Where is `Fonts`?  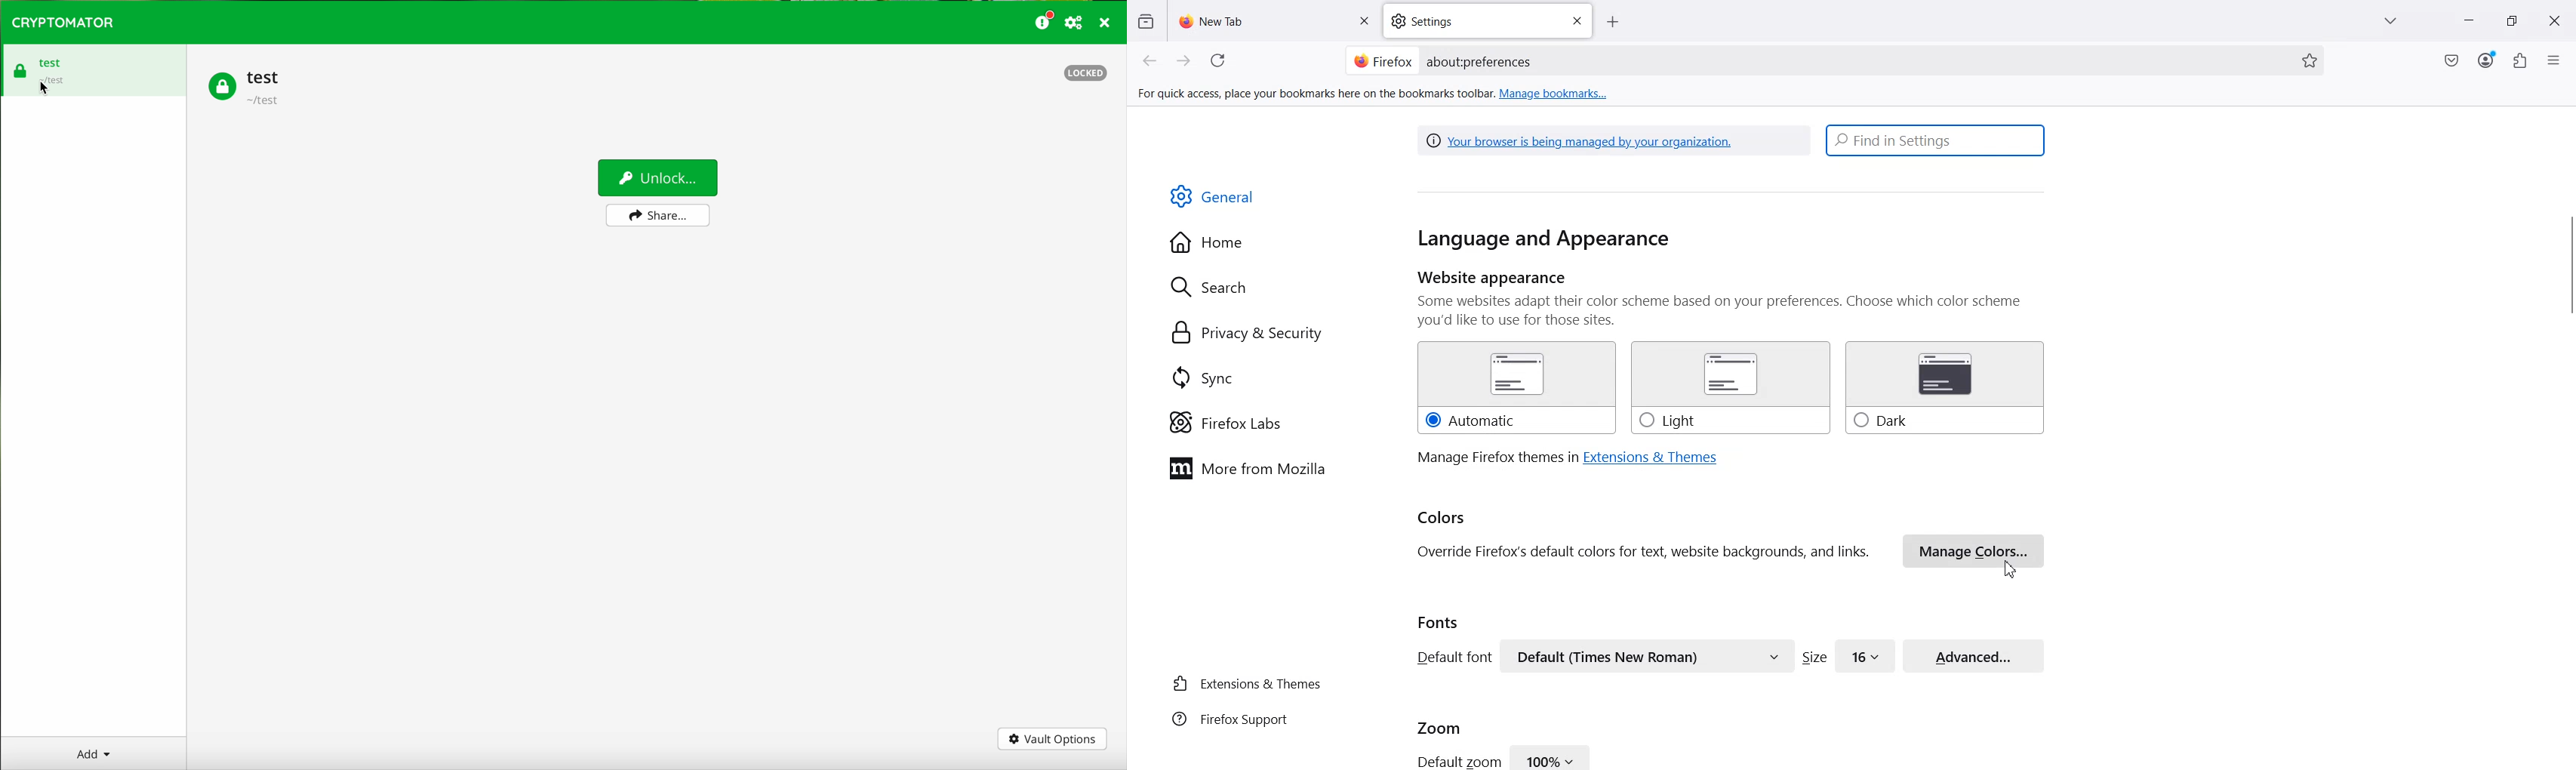 Fonts is located at coordinates (1439, 622).